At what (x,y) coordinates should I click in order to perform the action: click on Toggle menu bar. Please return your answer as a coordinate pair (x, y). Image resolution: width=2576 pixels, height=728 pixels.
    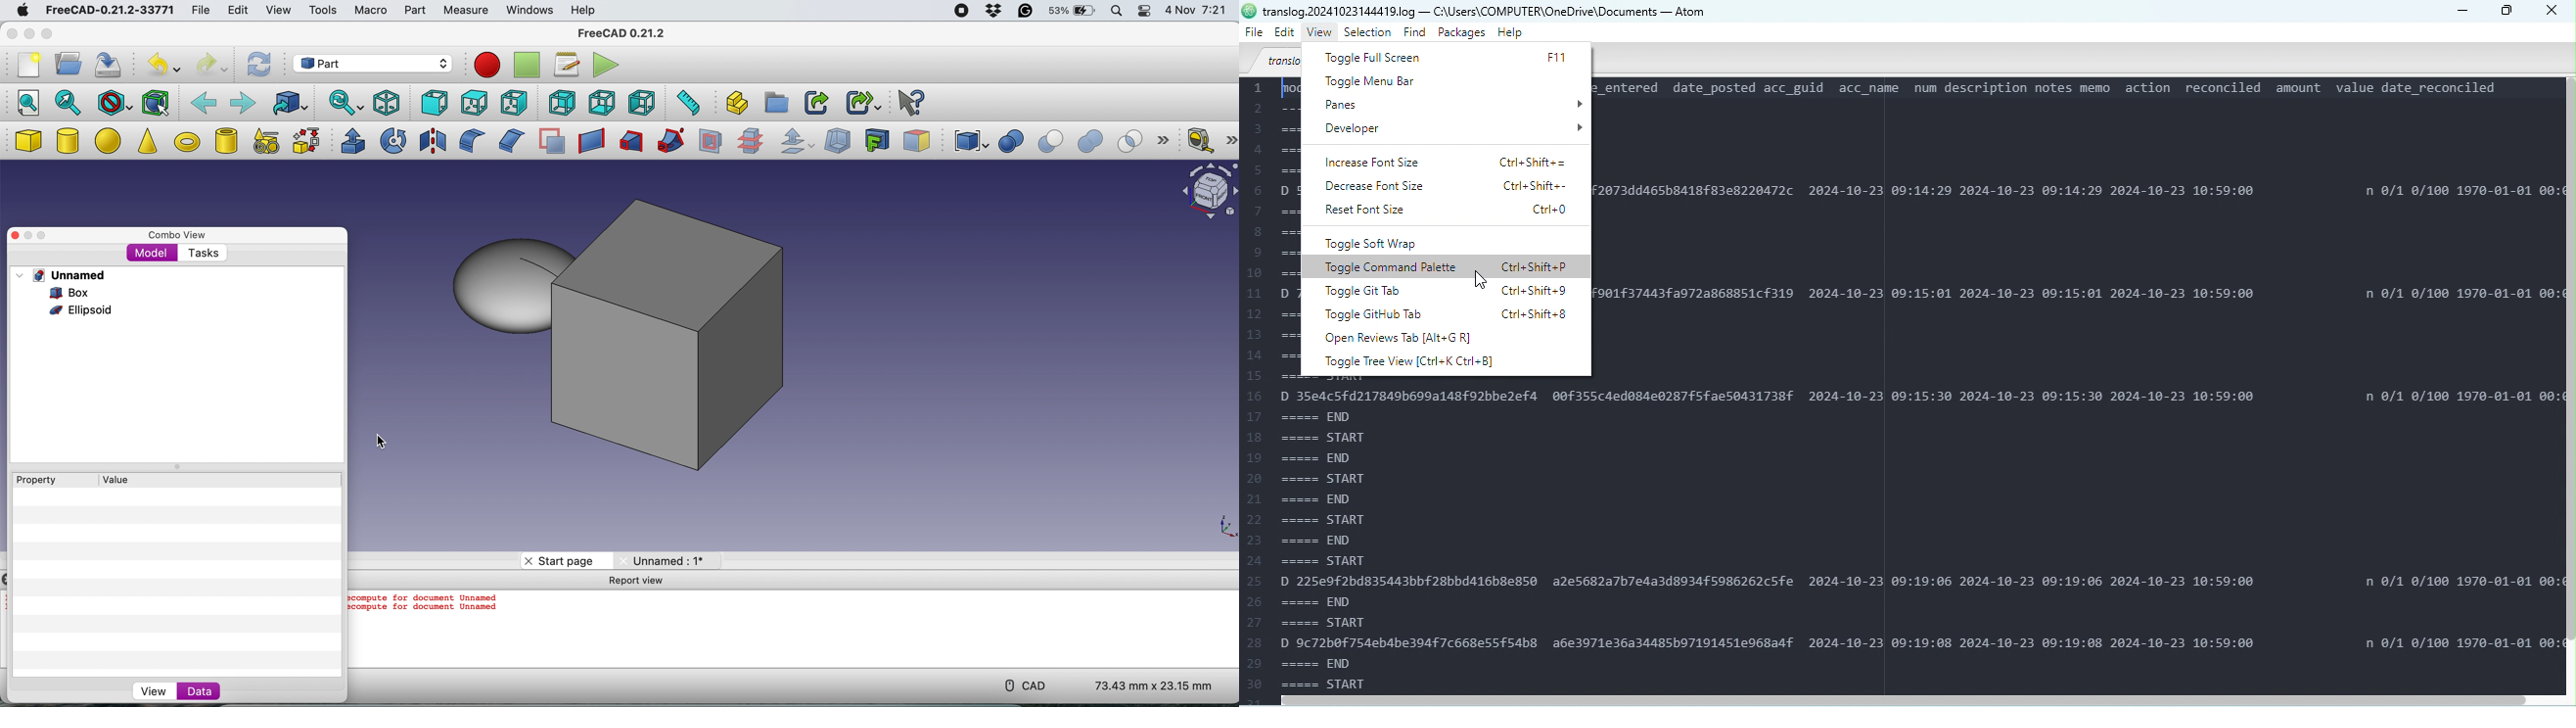
    Looking at the image, I should click on (1449, 83).